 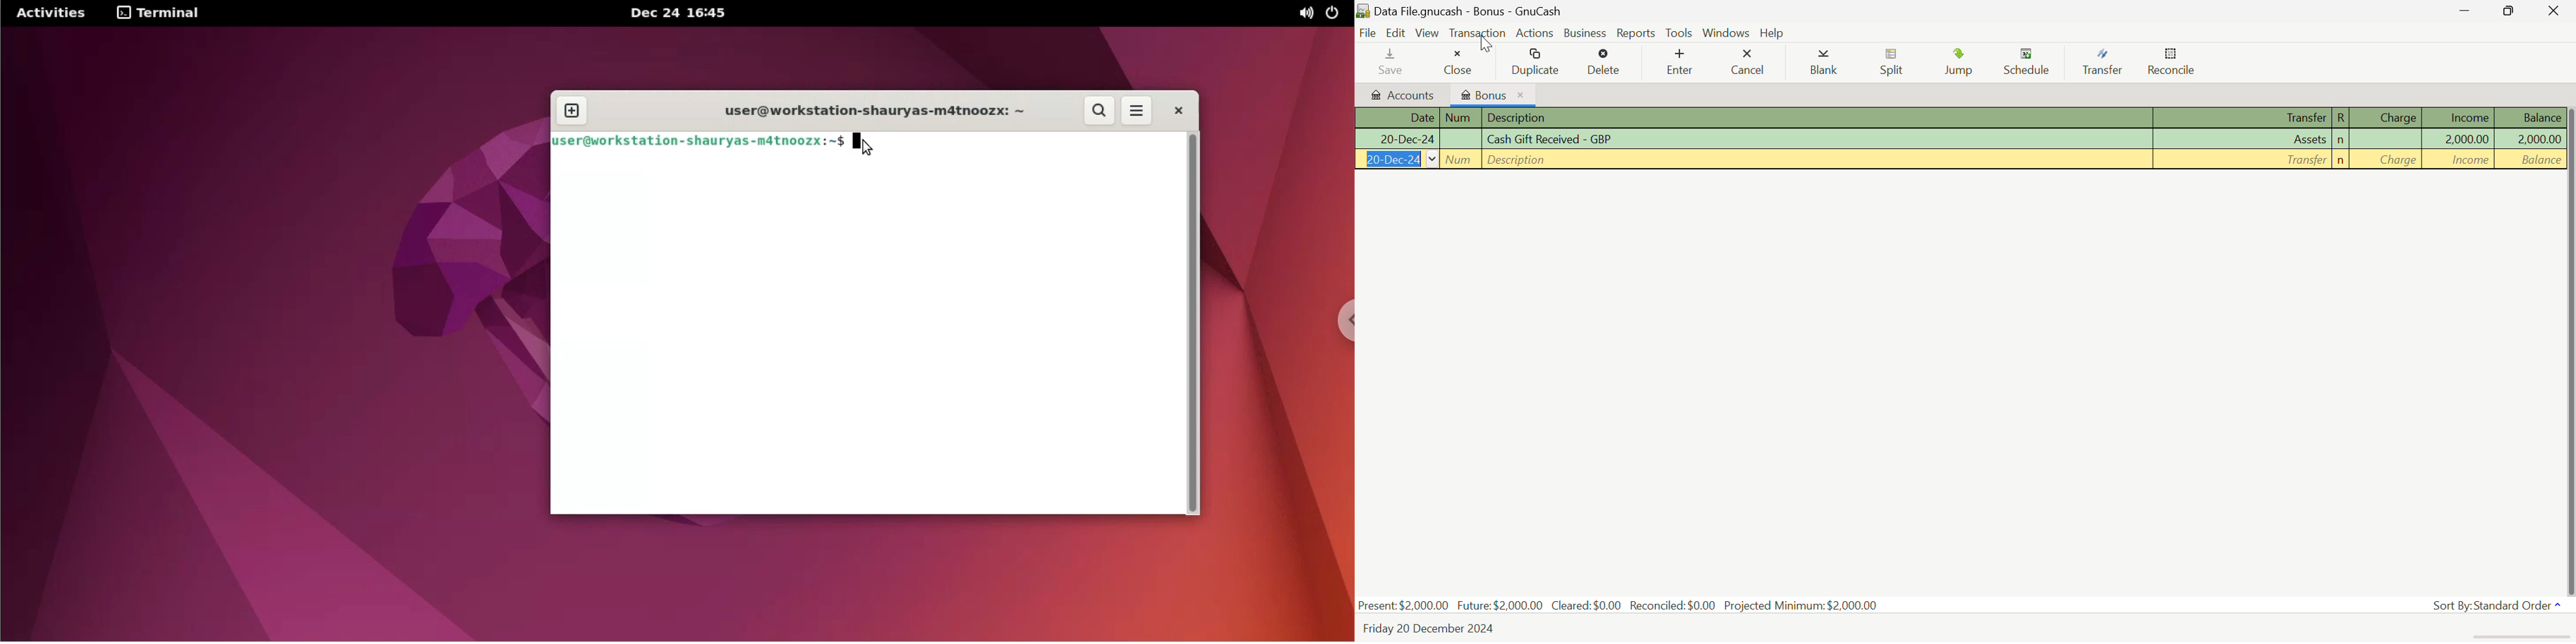 What do you see at coordinates (2341, 141) in the screenshot?
I see `n` at bounding box center [2341, 141].